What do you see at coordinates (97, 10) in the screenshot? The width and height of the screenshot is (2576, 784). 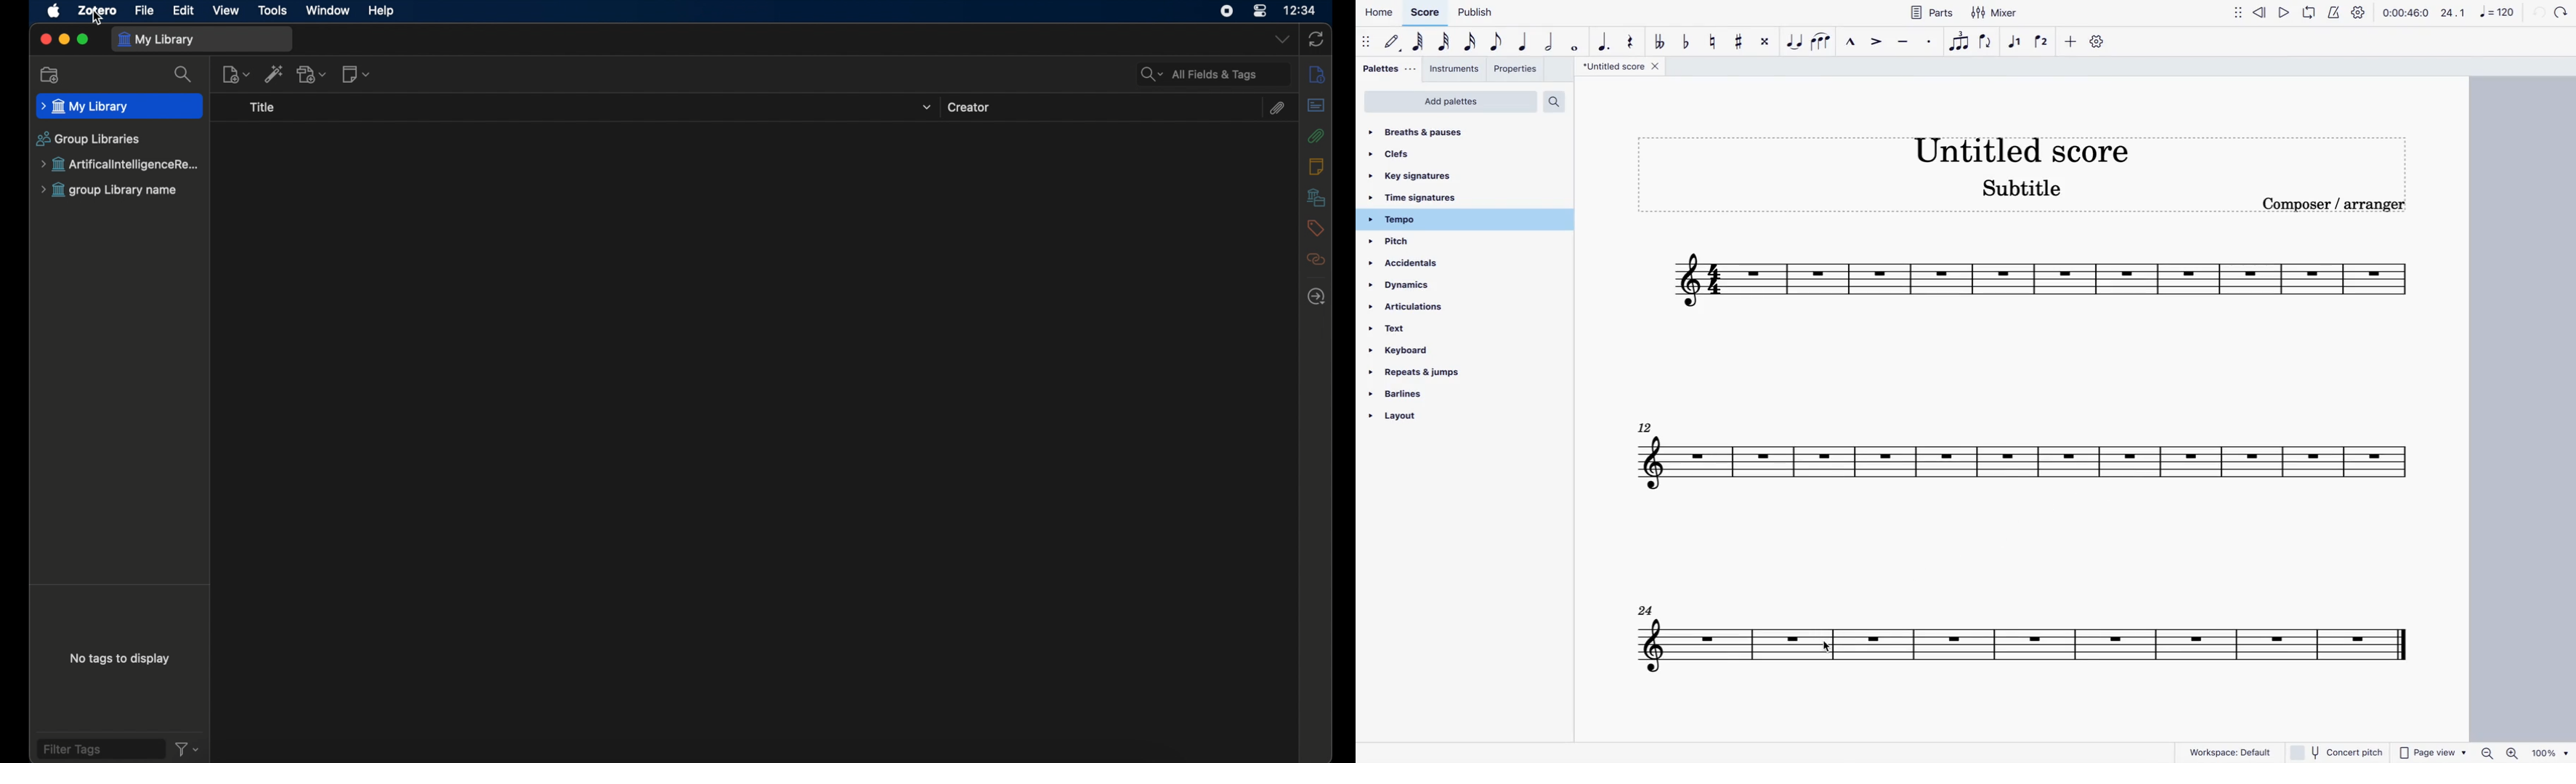 I see `zotero` at bounding box center [97, 10].